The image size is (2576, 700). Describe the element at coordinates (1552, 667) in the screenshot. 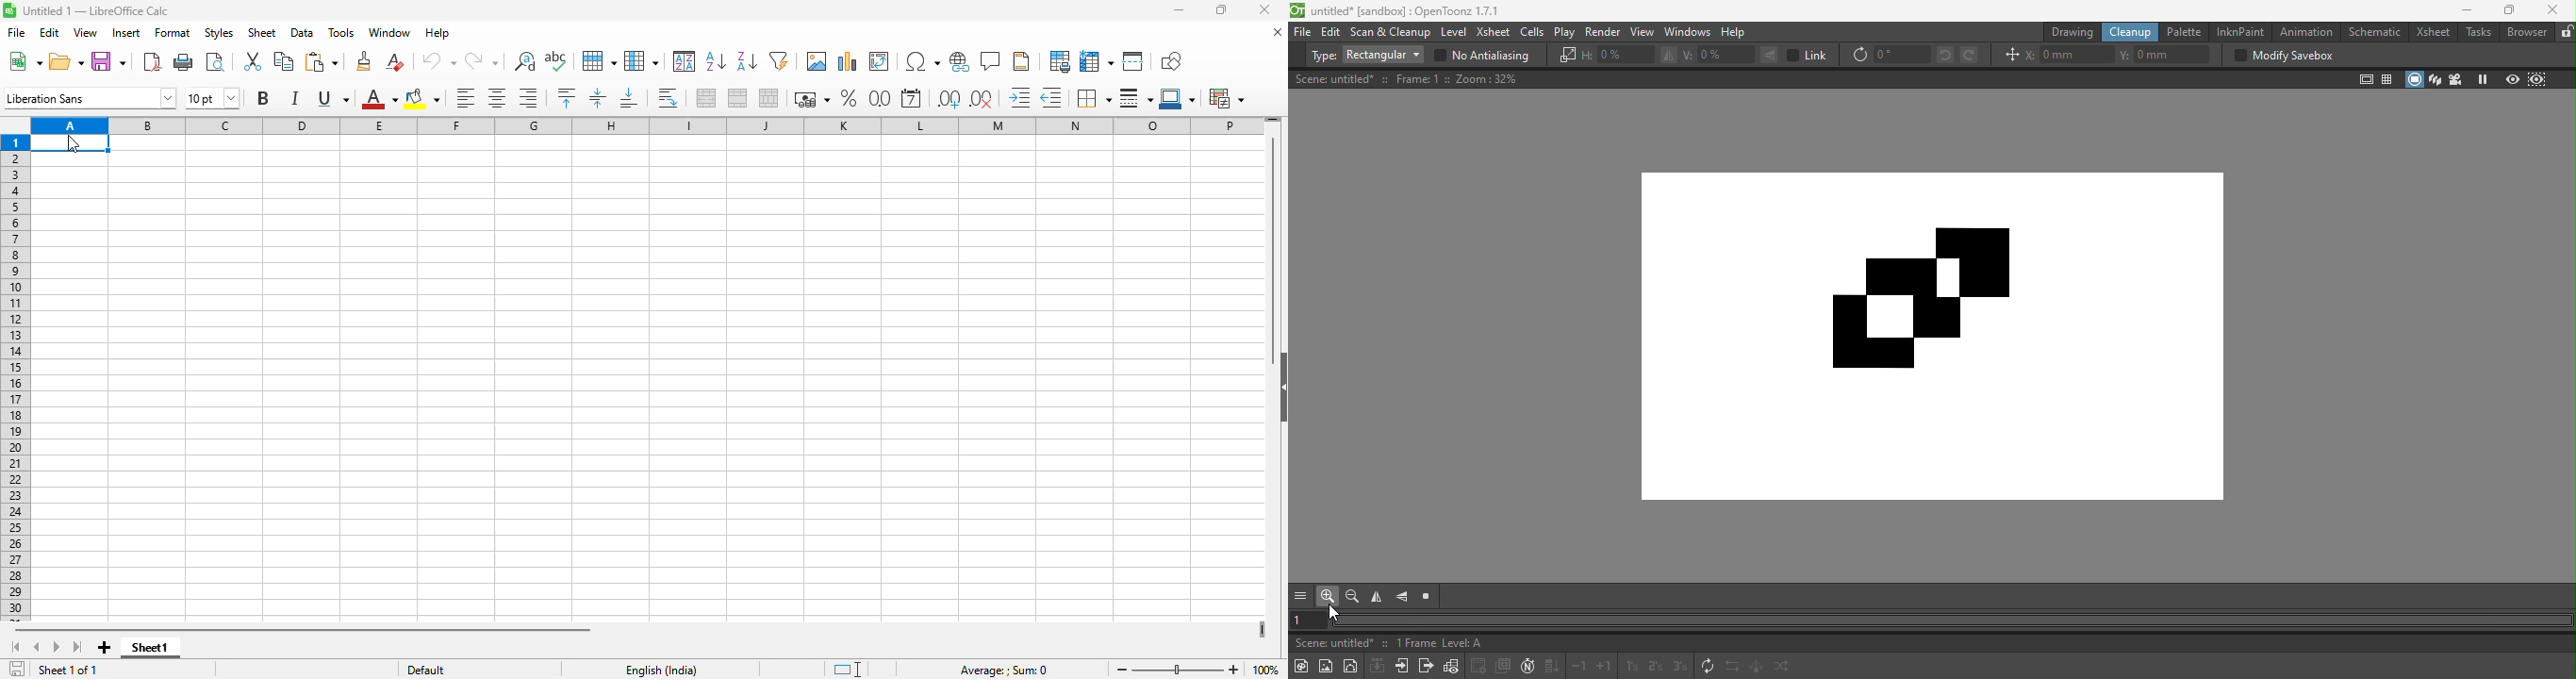

I see `Fill in empty cells` at that location.